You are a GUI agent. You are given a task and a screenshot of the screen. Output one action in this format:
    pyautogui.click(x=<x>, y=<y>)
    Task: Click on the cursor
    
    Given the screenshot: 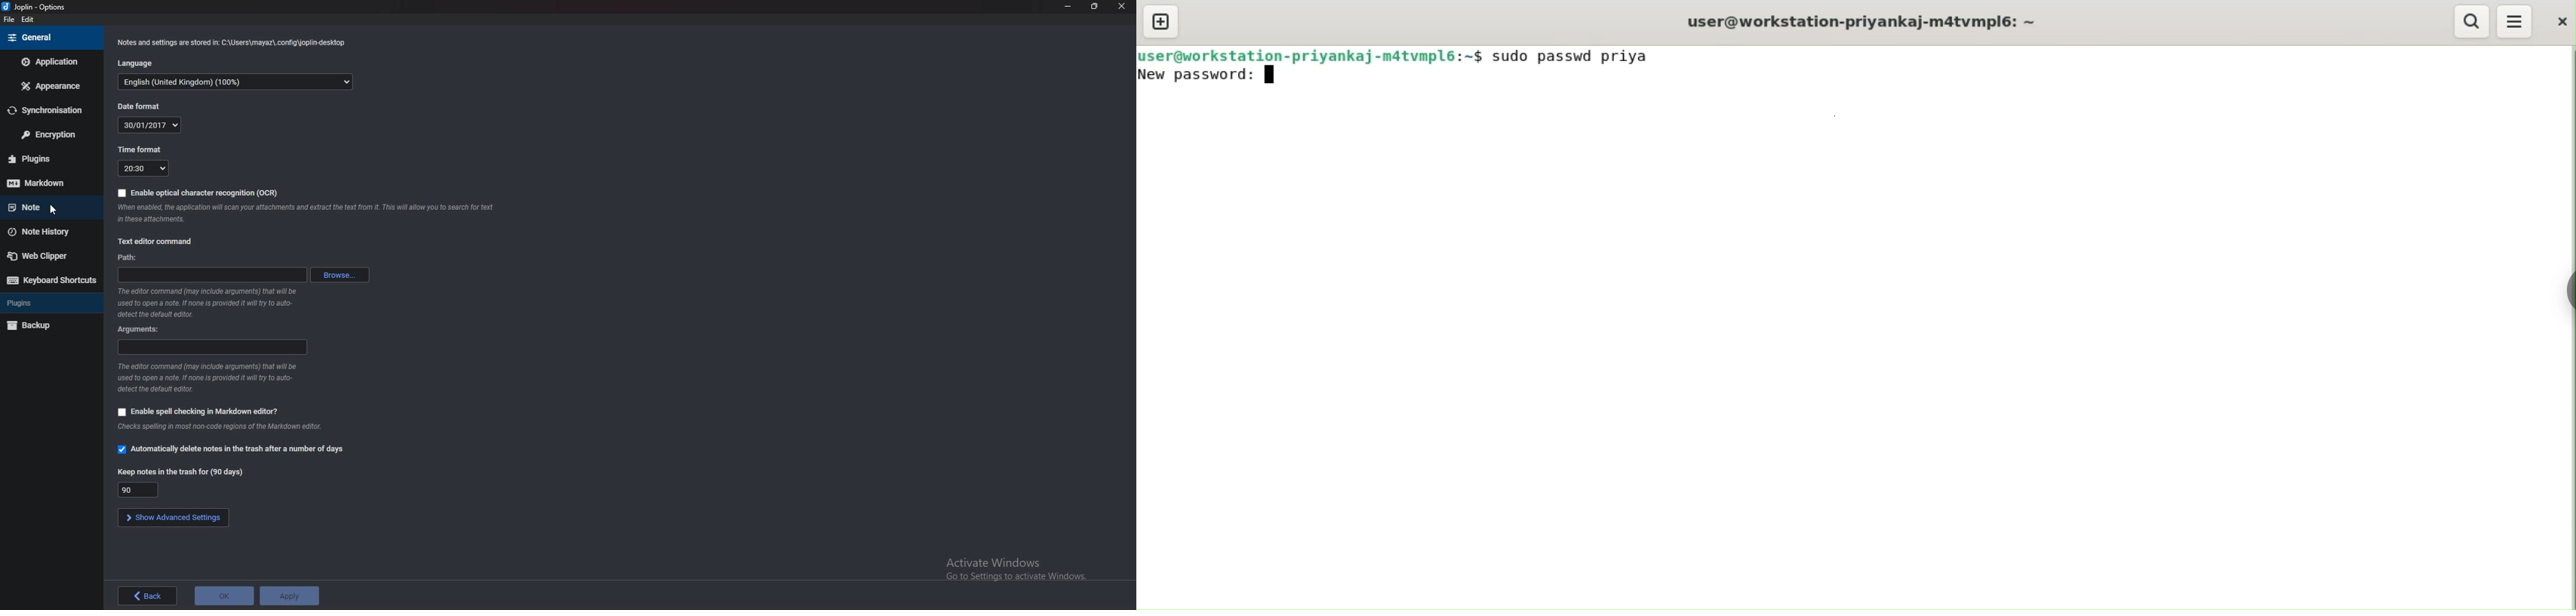 What is the action you would take?
    pyautogui.click(x=50, y=212)
    